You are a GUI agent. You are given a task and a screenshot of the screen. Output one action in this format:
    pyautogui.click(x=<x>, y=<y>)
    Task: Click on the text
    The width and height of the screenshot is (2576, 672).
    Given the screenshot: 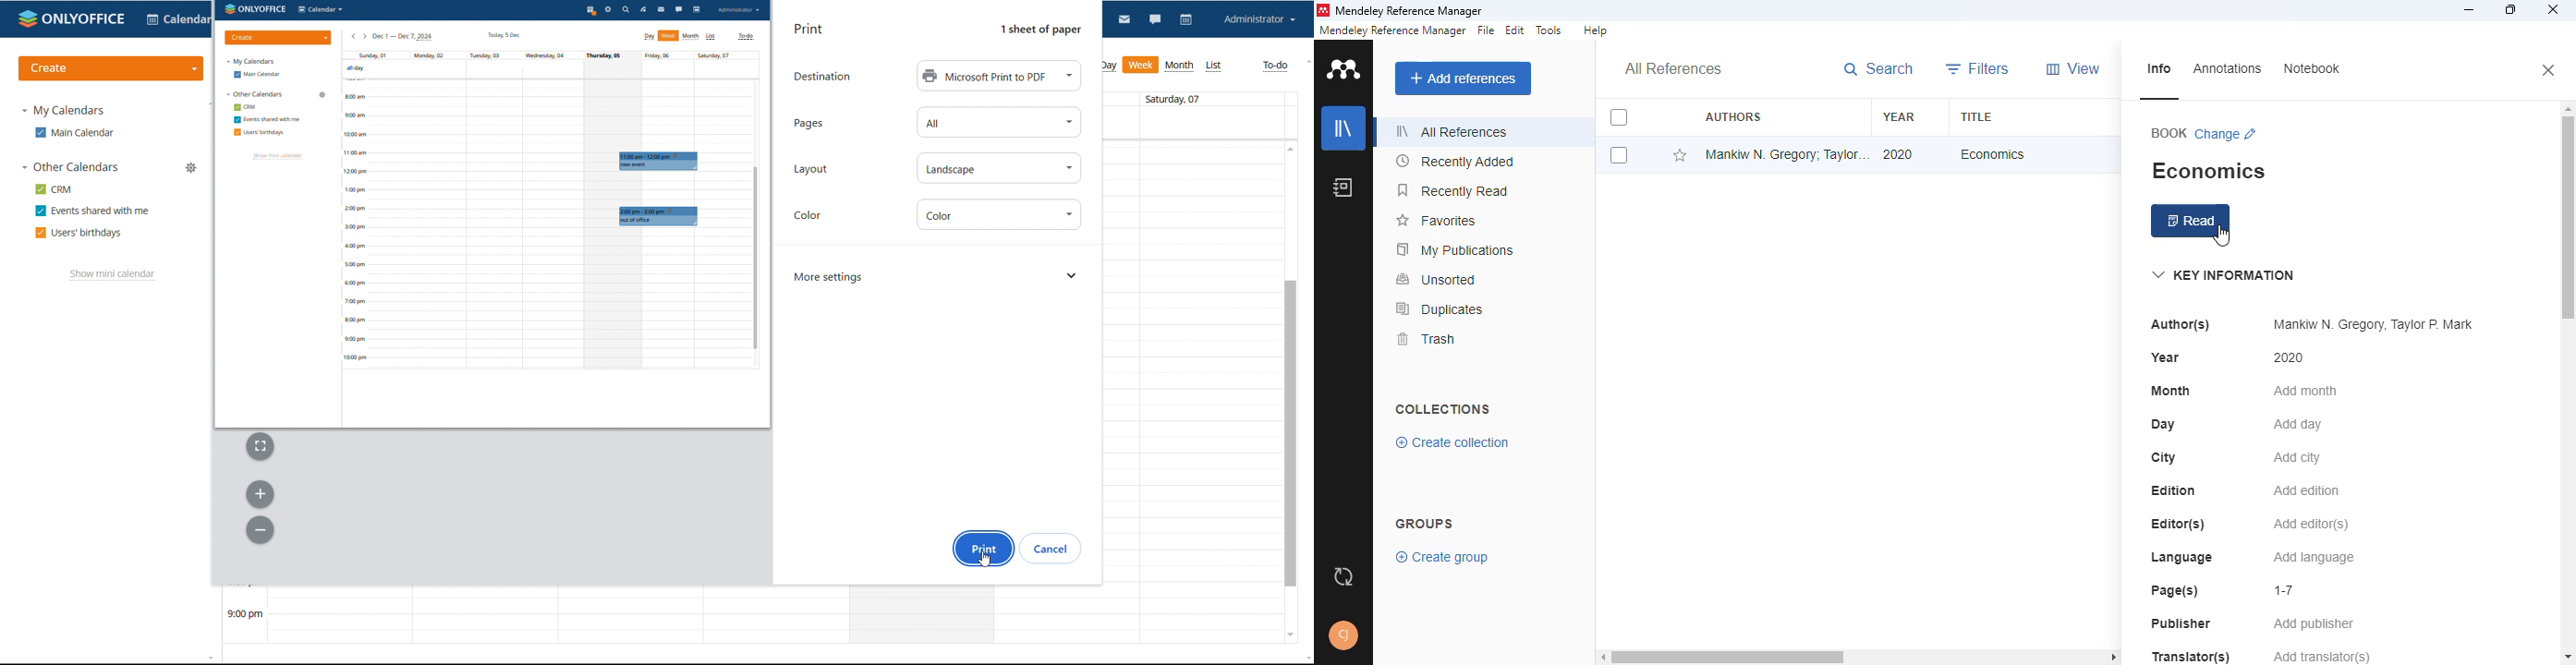 What is the action you would take?
    pyautogui.click(x=810, y=170)
    